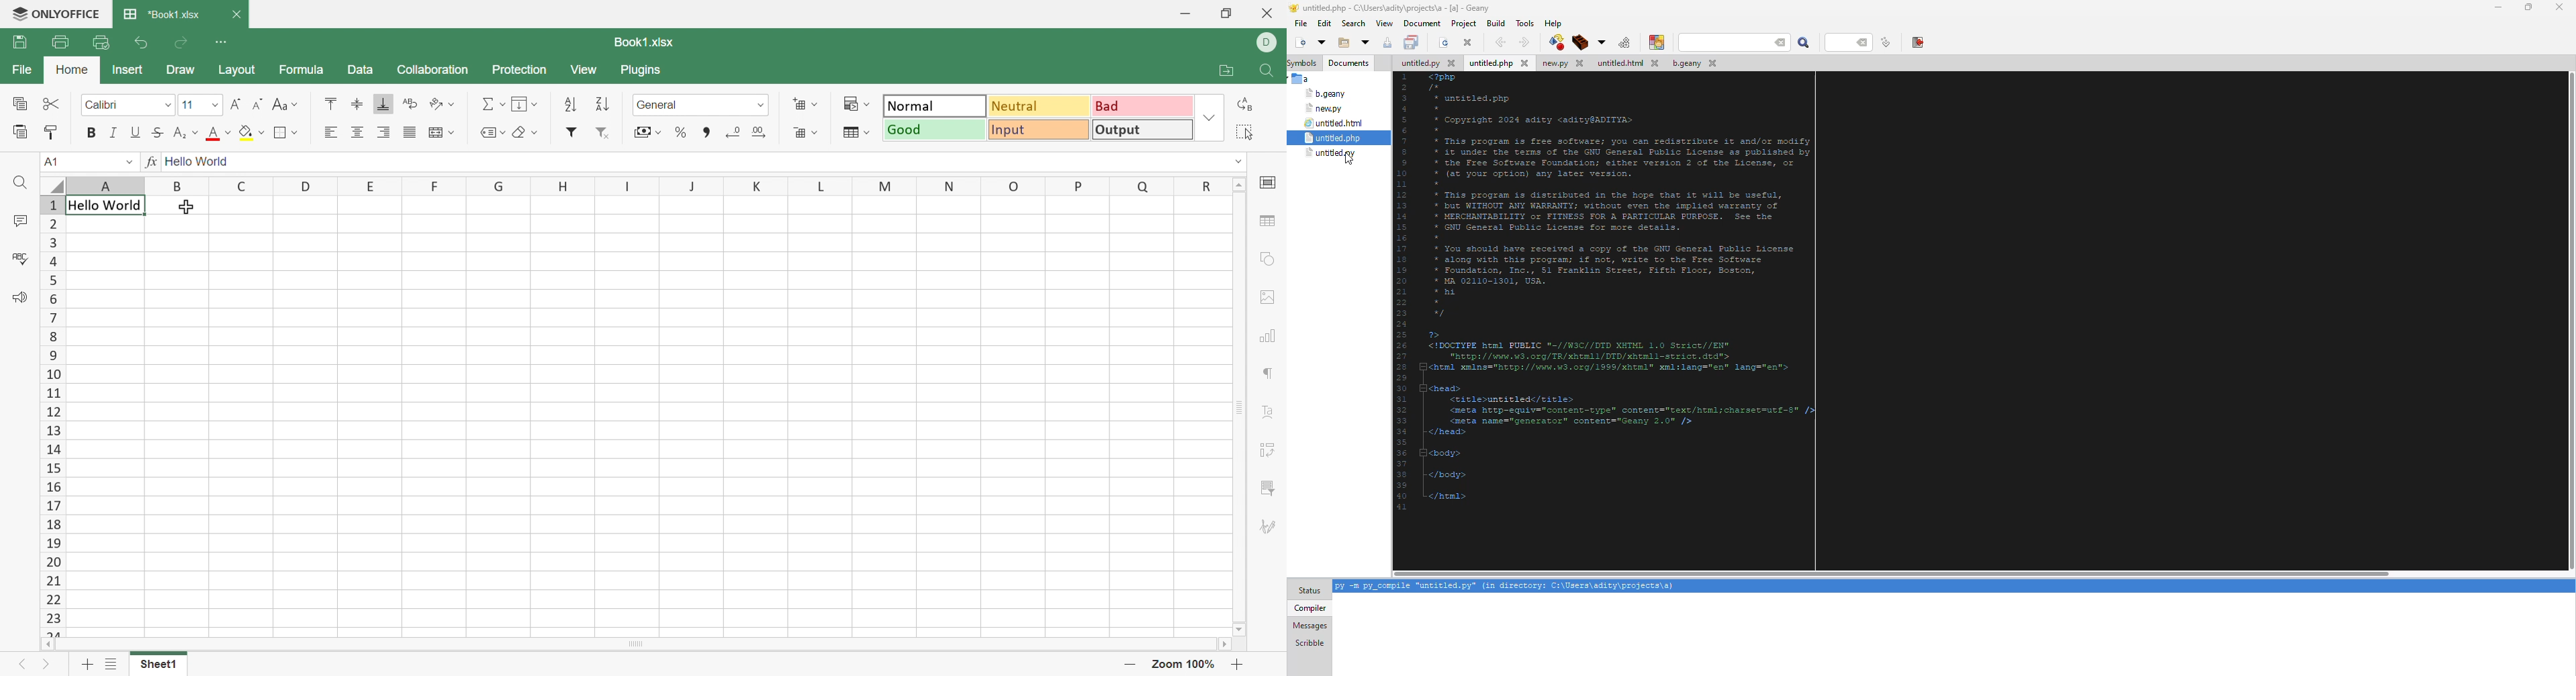 The height and width of the screenshot is (700, 2576). What do you see at coordinates (1441, 42) in the screenshot?
I see `open` at bounding box center [1441, 42].